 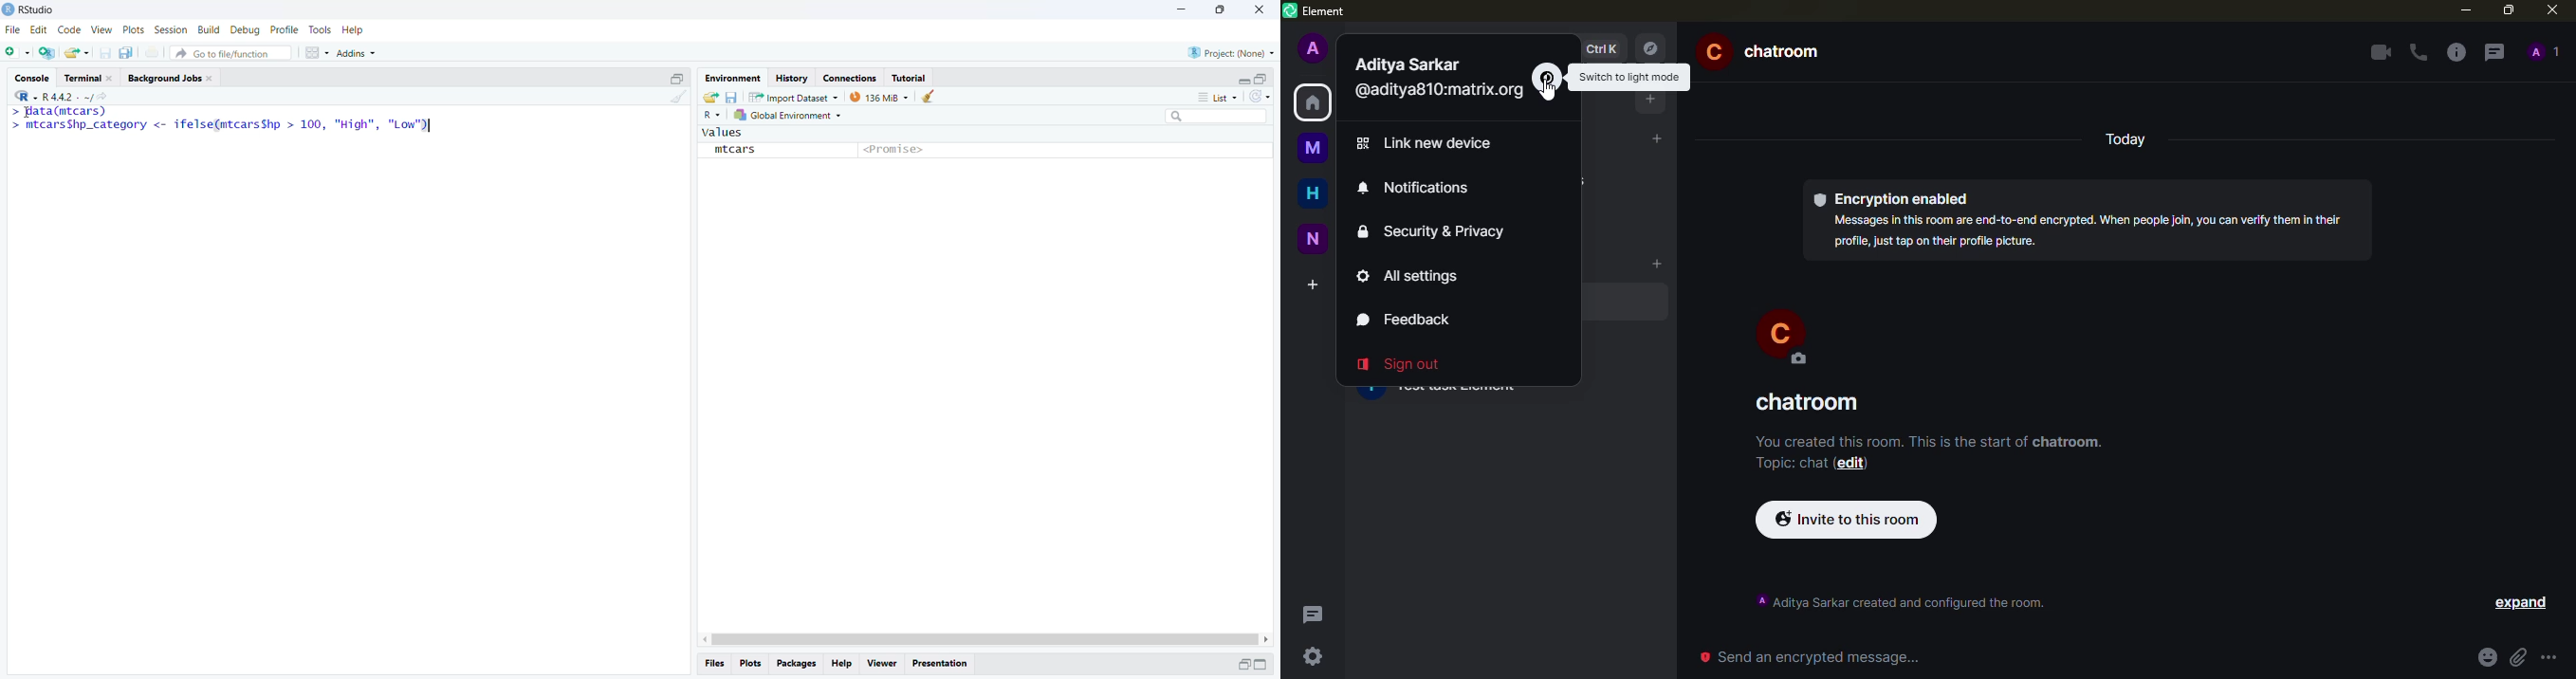 What do you see at coordinates (1766, 46) in the screenshot?
I see `chatroom` at bounding box center [1766, 46].